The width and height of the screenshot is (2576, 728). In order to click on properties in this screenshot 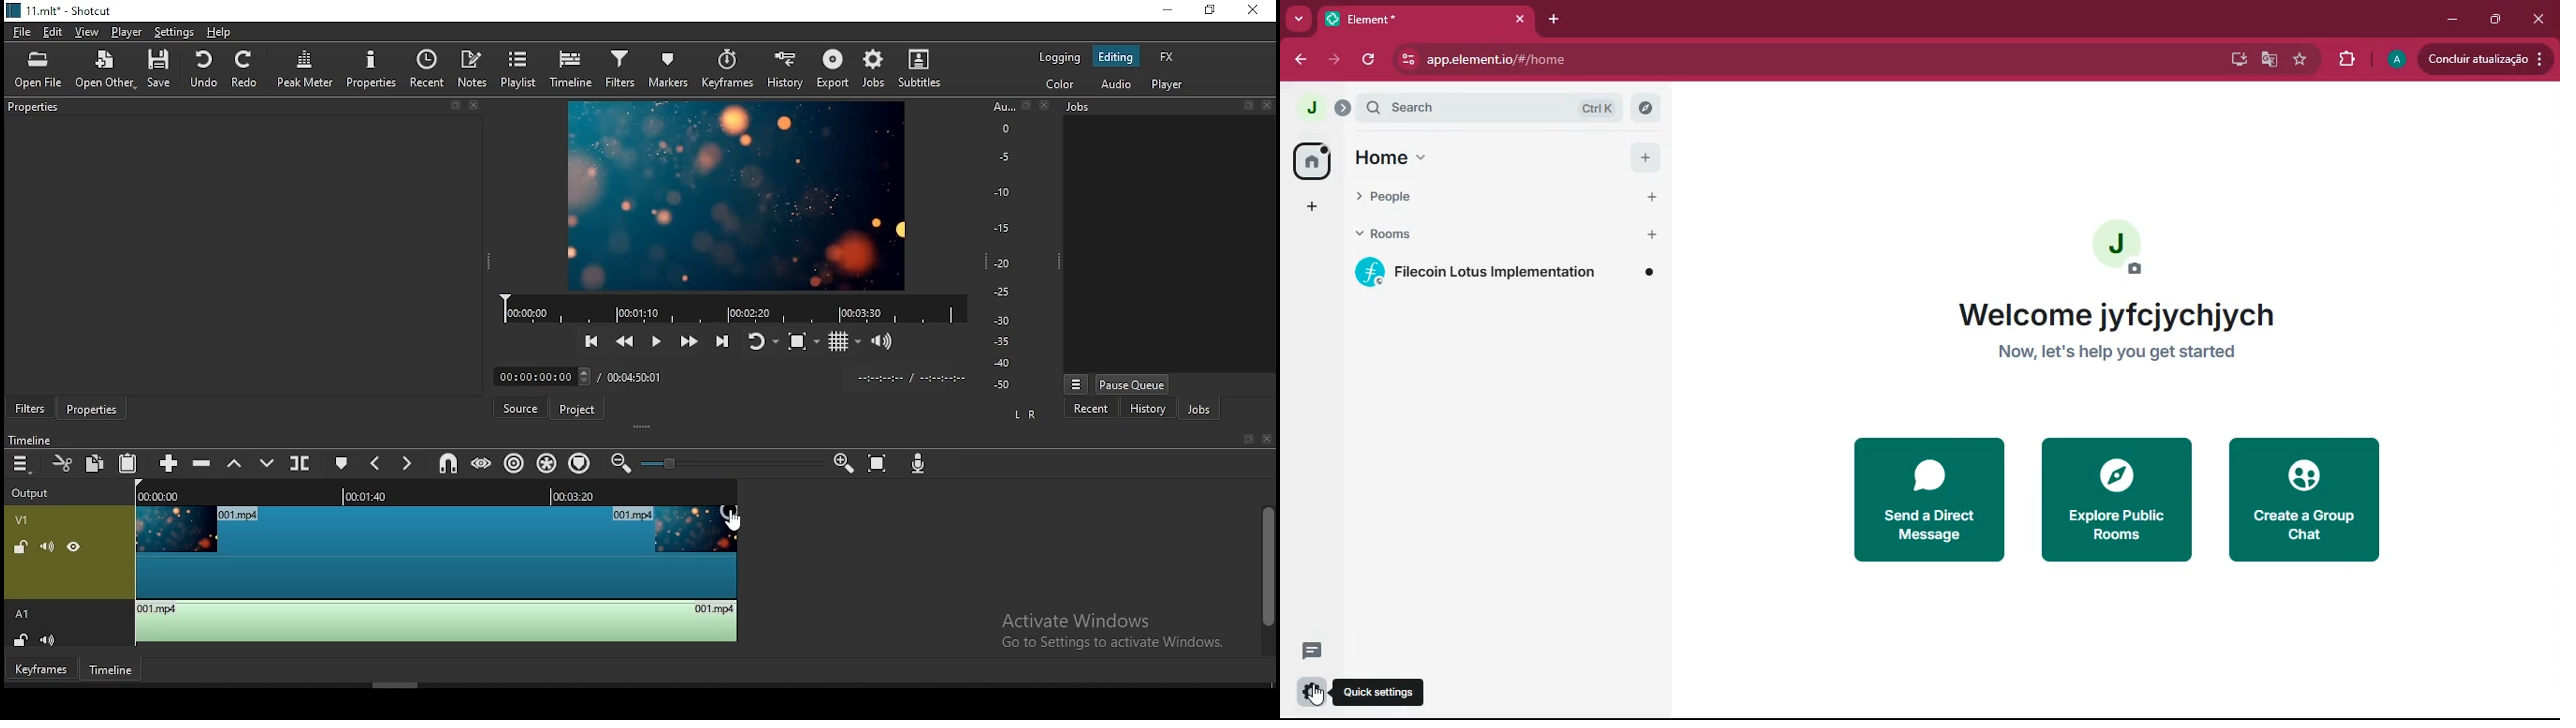, I will do `click(371, 68)`.